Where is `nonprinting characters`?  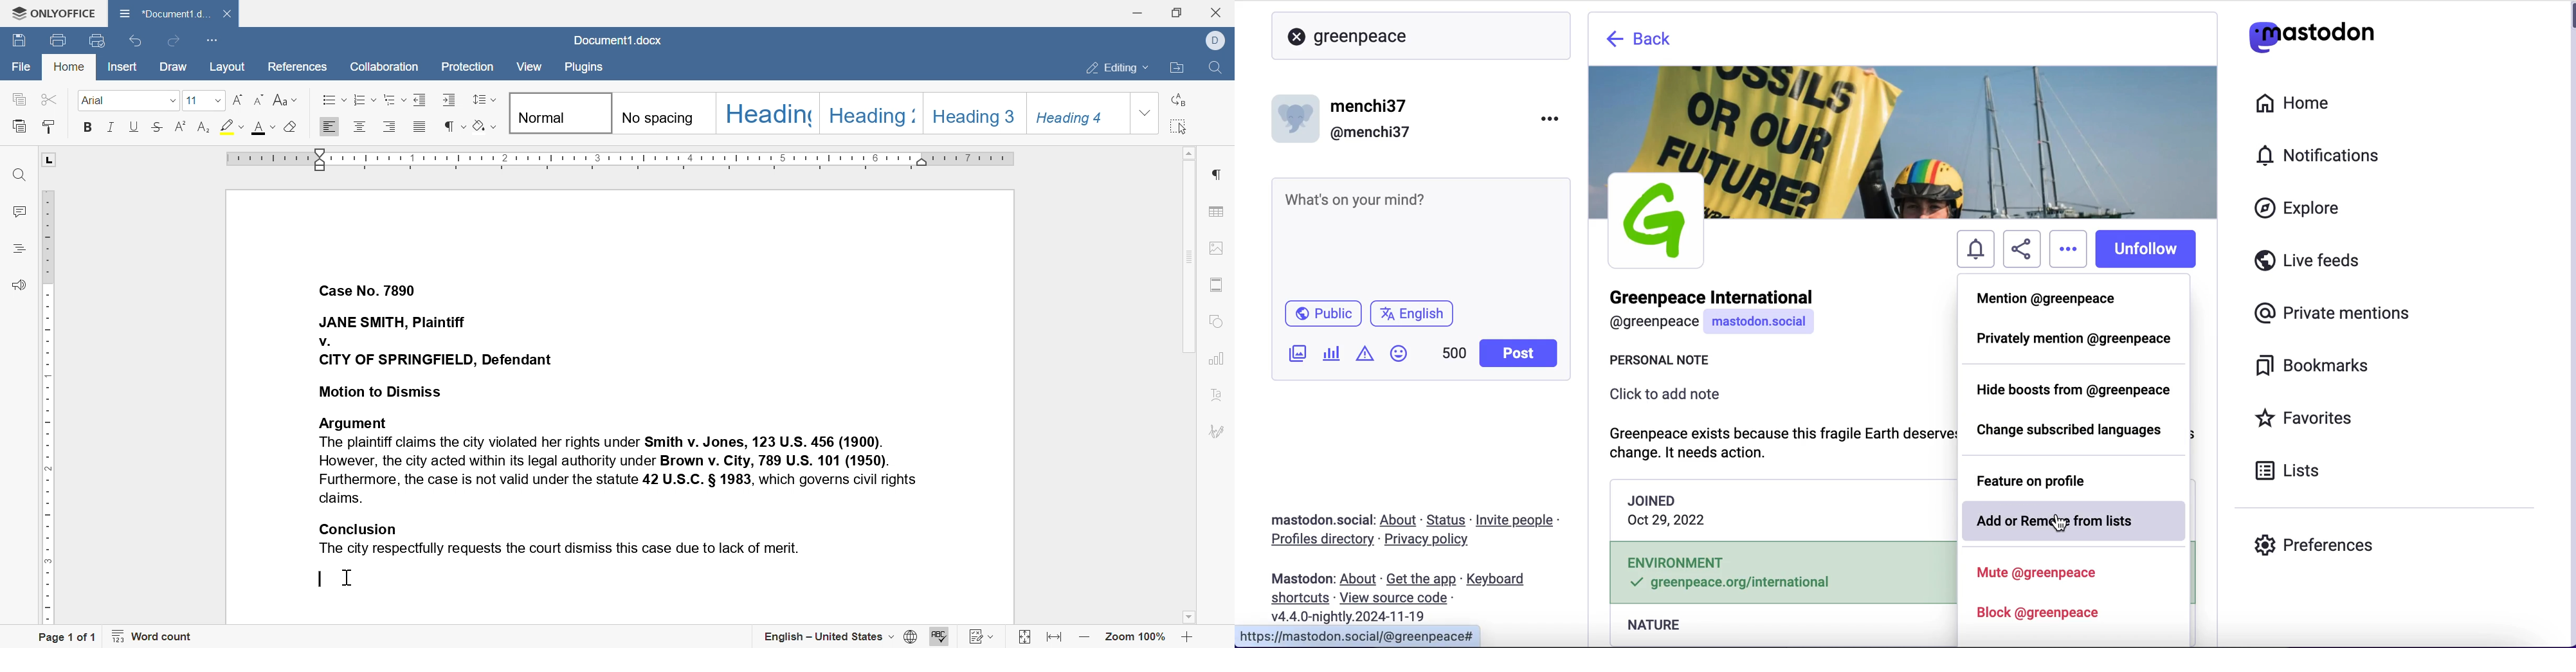 nonprinting characters is located at coordinates (455, 125).